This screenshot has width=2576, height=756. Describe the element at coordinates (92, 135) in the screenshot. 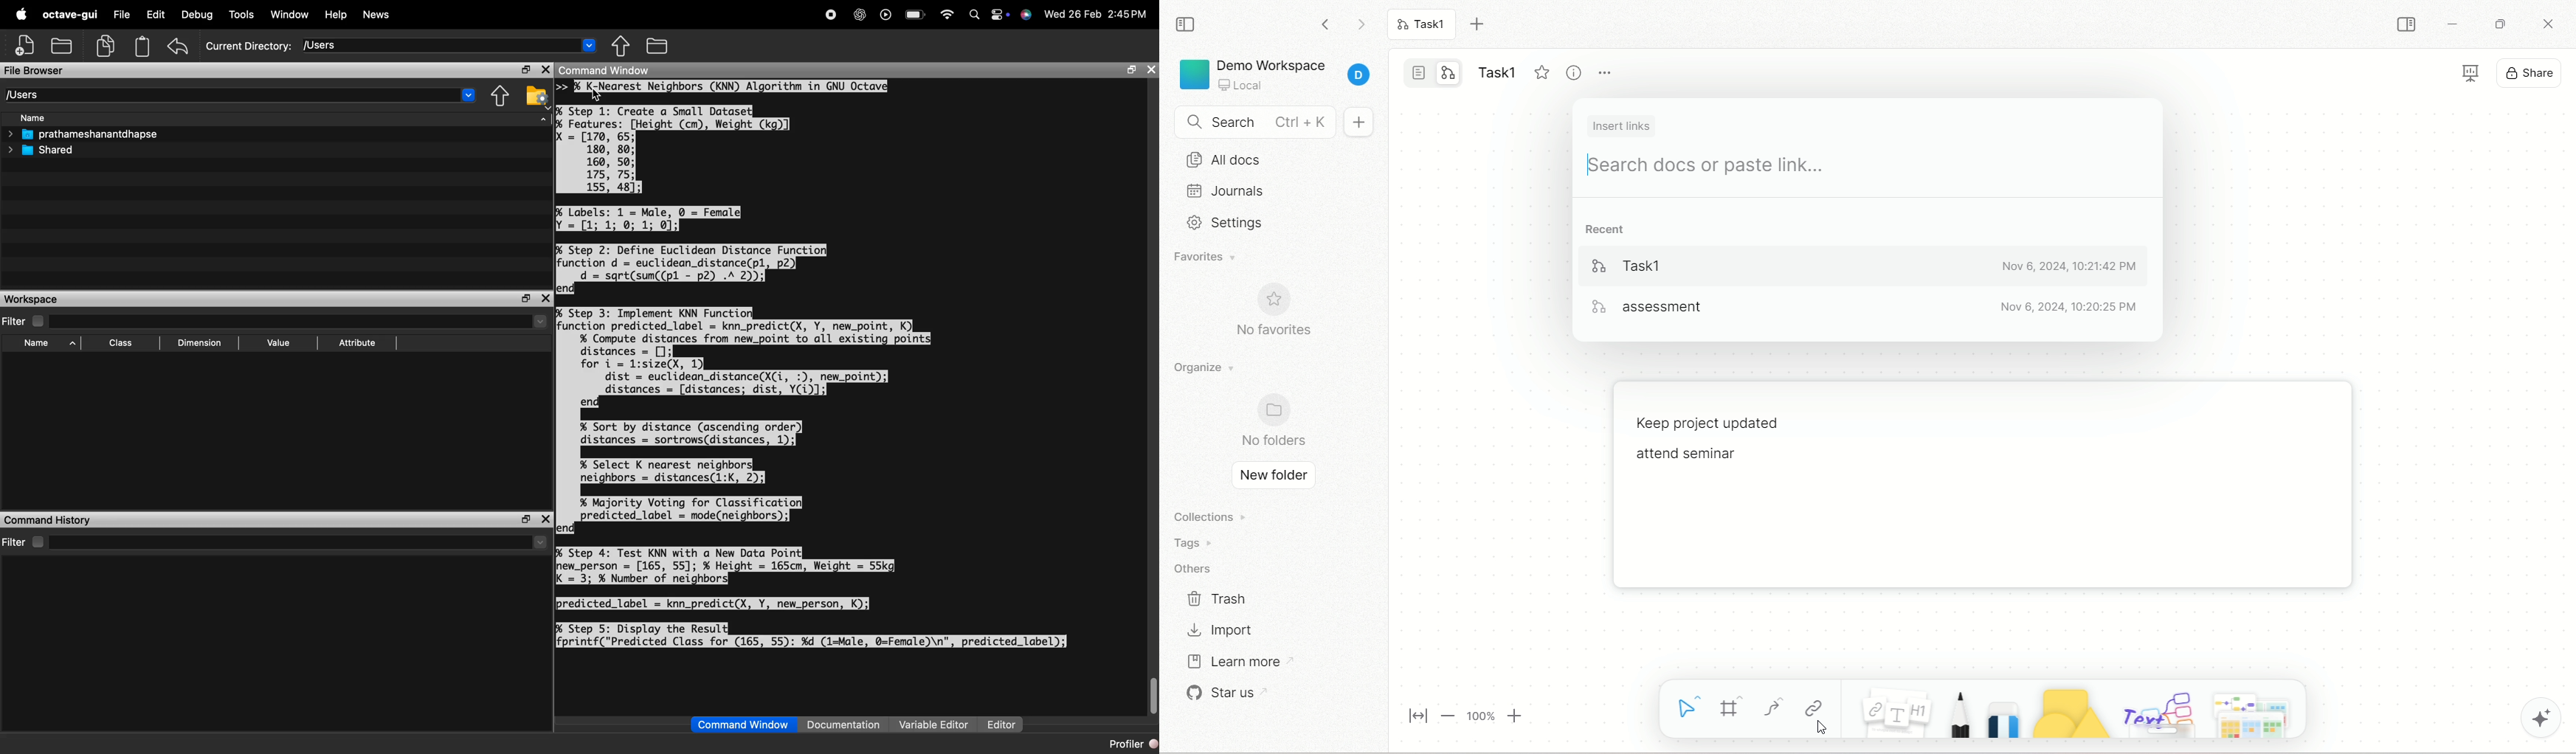

I see `prathameshanantdhapse` at that location.